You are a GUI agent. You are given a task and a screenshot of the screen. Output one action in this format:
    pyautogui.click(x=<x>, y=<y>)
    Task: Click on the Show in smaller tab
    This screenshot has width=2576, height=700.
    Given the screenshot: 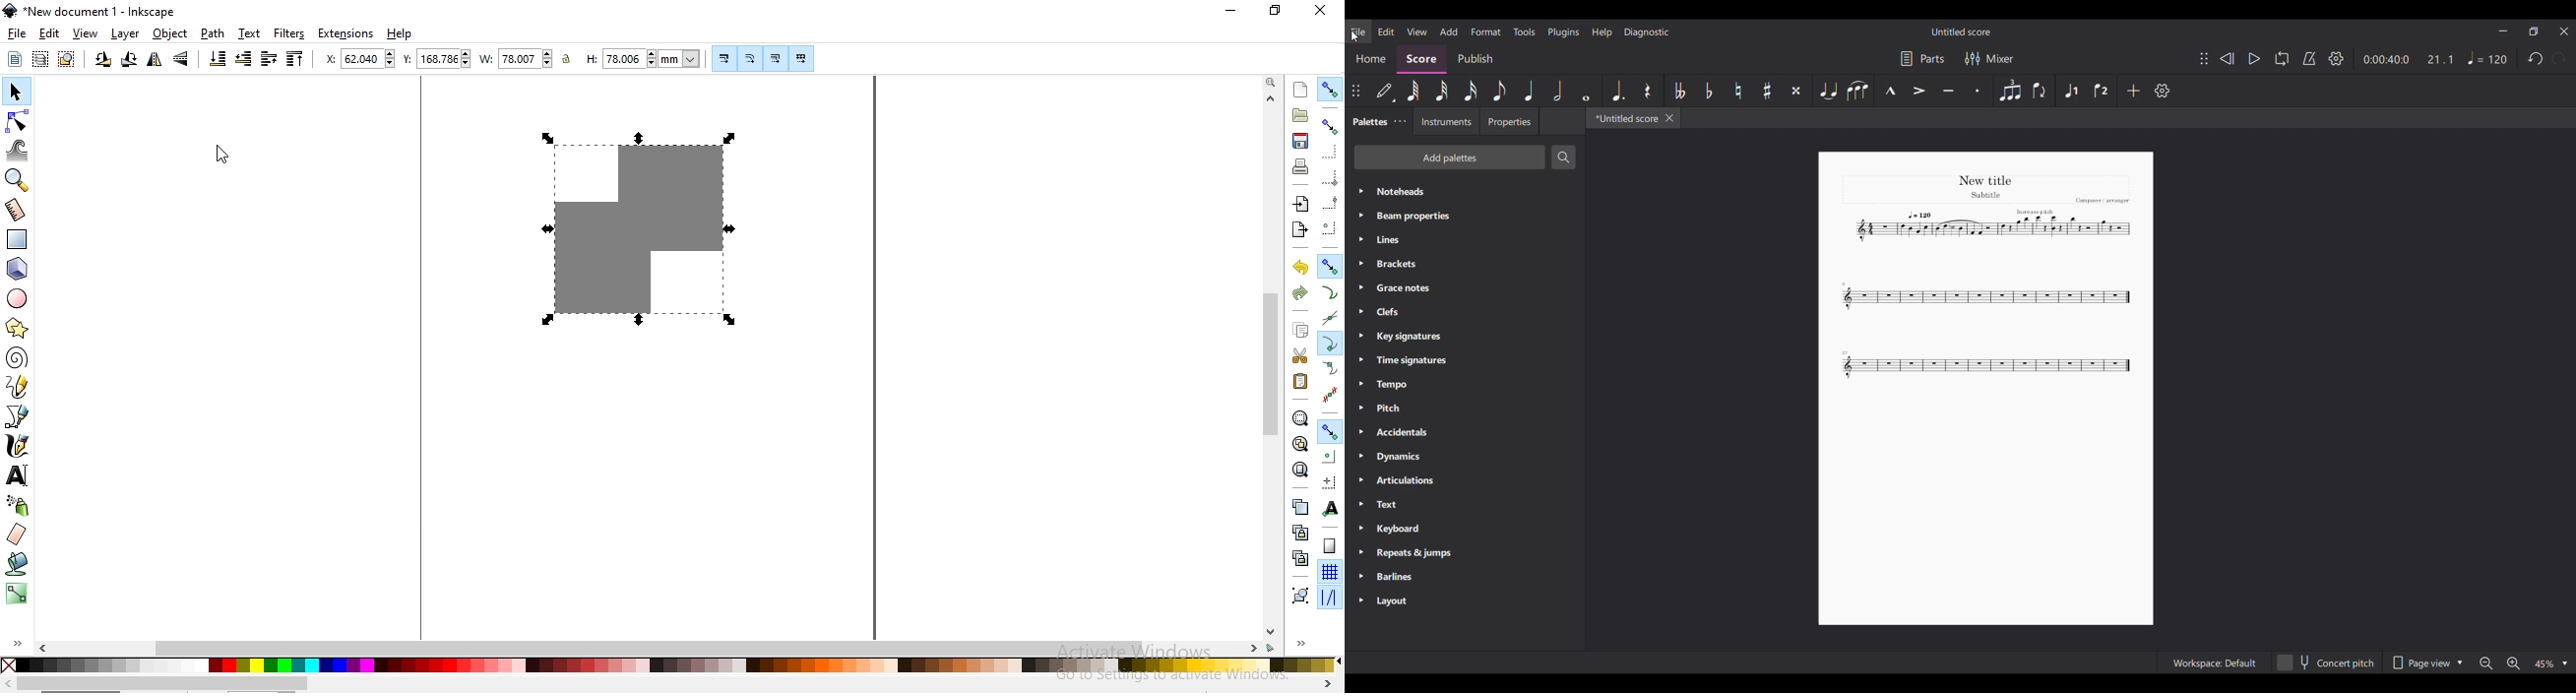 What is the action you would take?
    pyautogui.click(x=2534, y=31)
    